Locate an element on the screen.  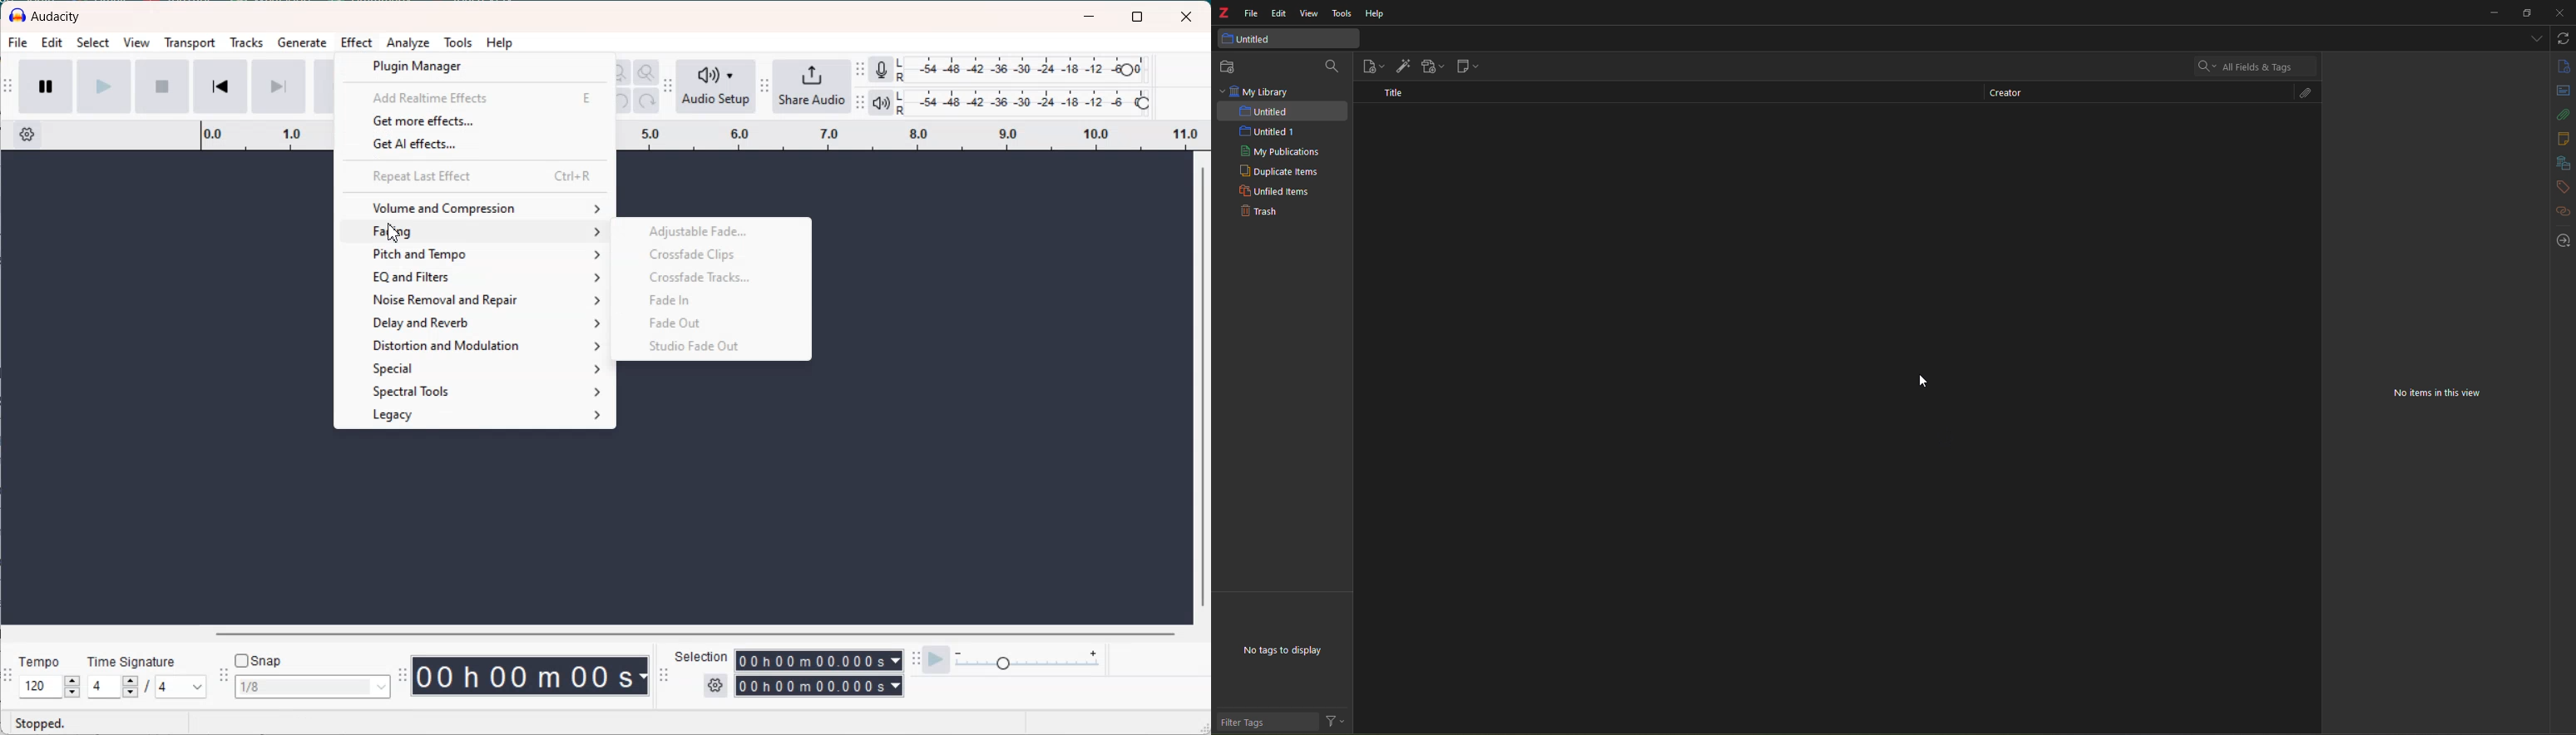
untitled is located at coordinates (1258, 39).